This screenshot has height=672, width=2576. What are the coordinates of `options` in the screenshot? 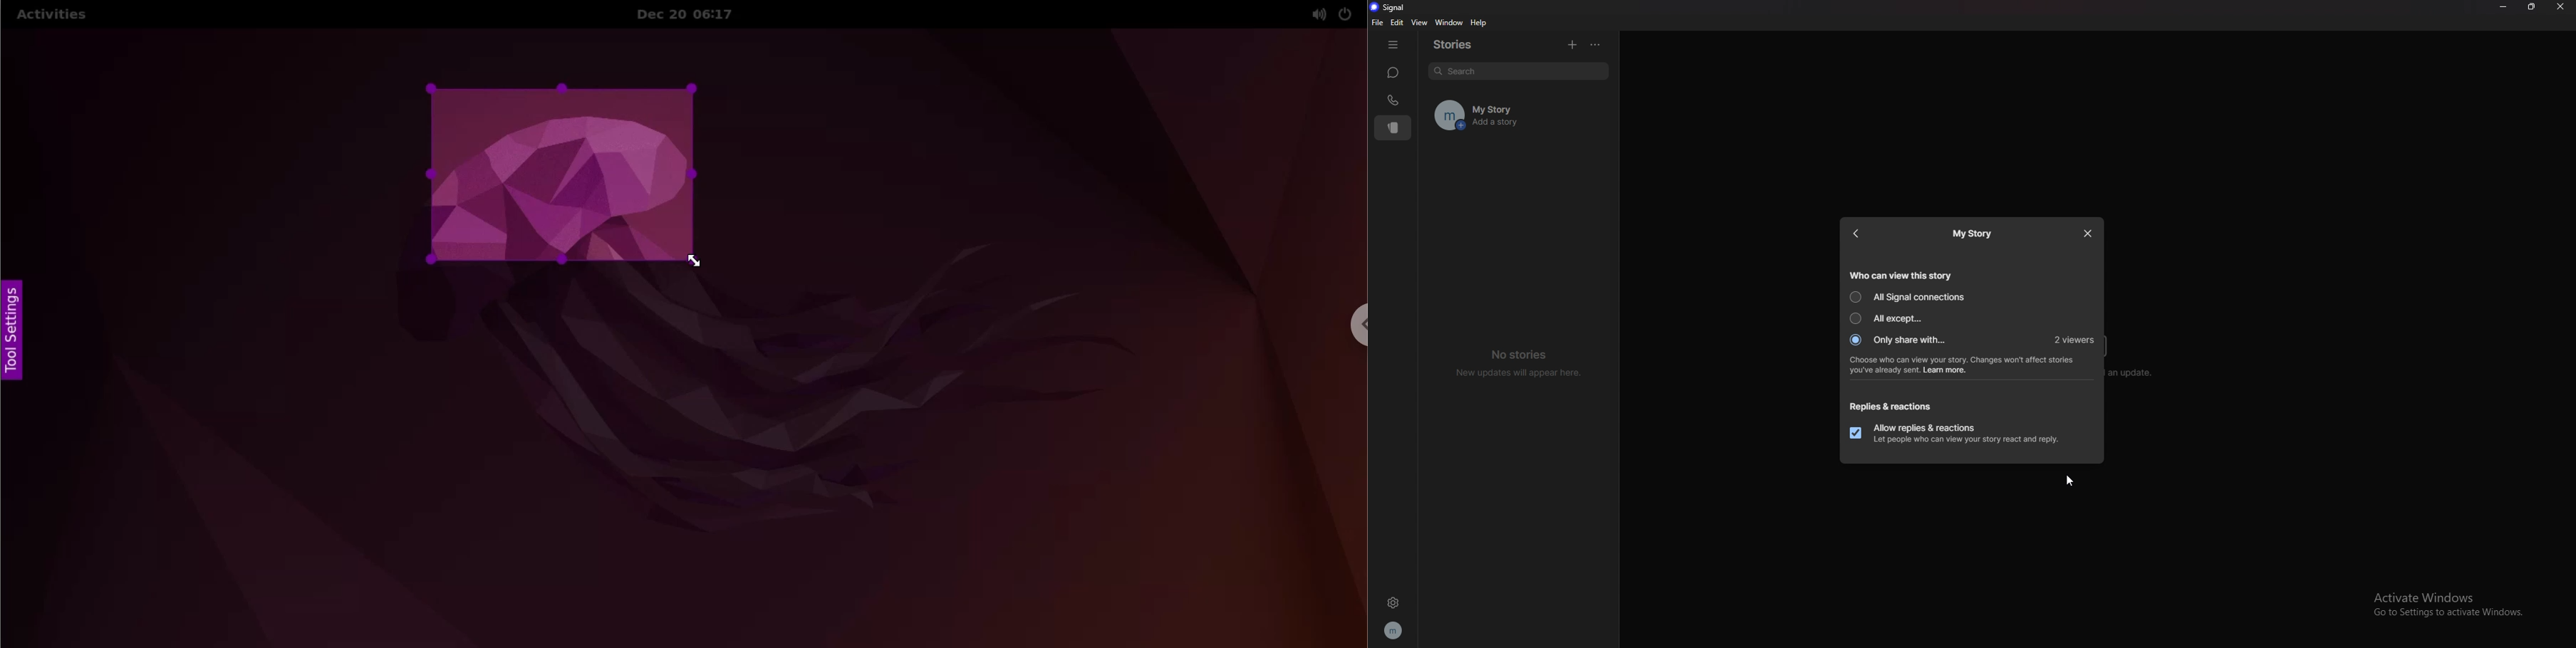 It's located at (1598, 43).